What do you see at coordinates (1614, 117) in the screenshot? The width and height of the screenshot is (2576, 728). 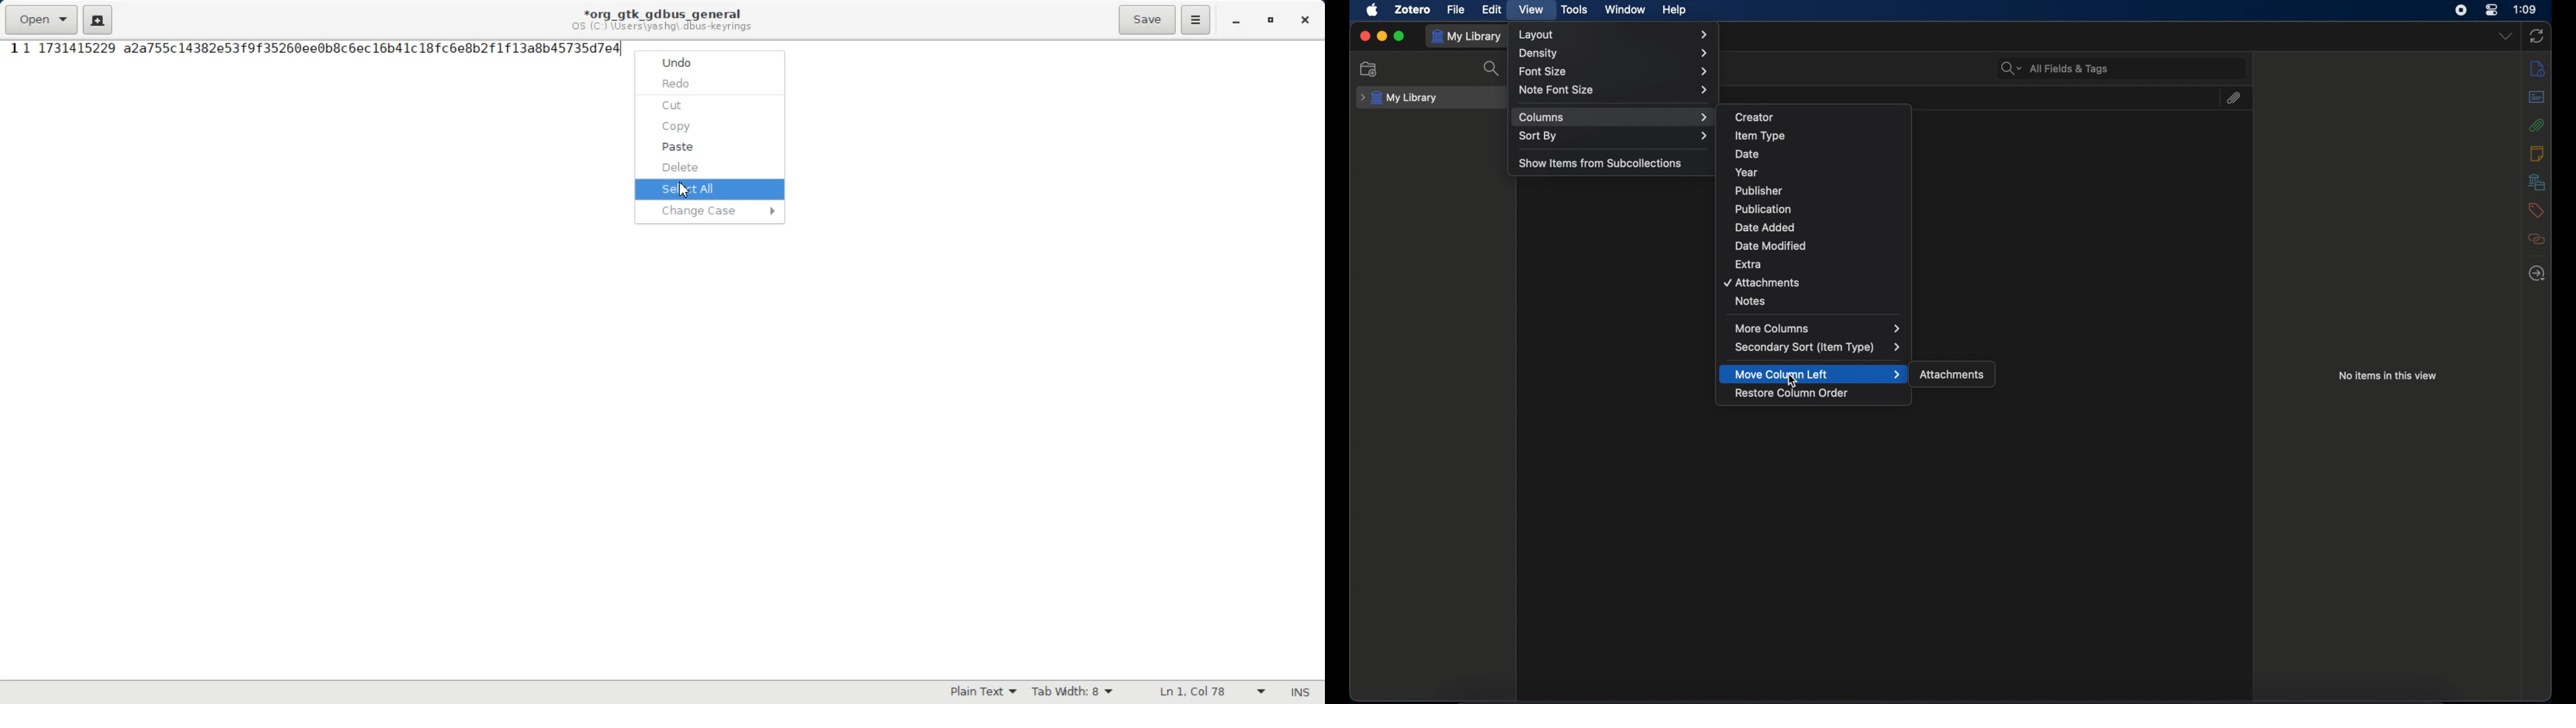 I see `columns` at bounding box center [1614, 117].